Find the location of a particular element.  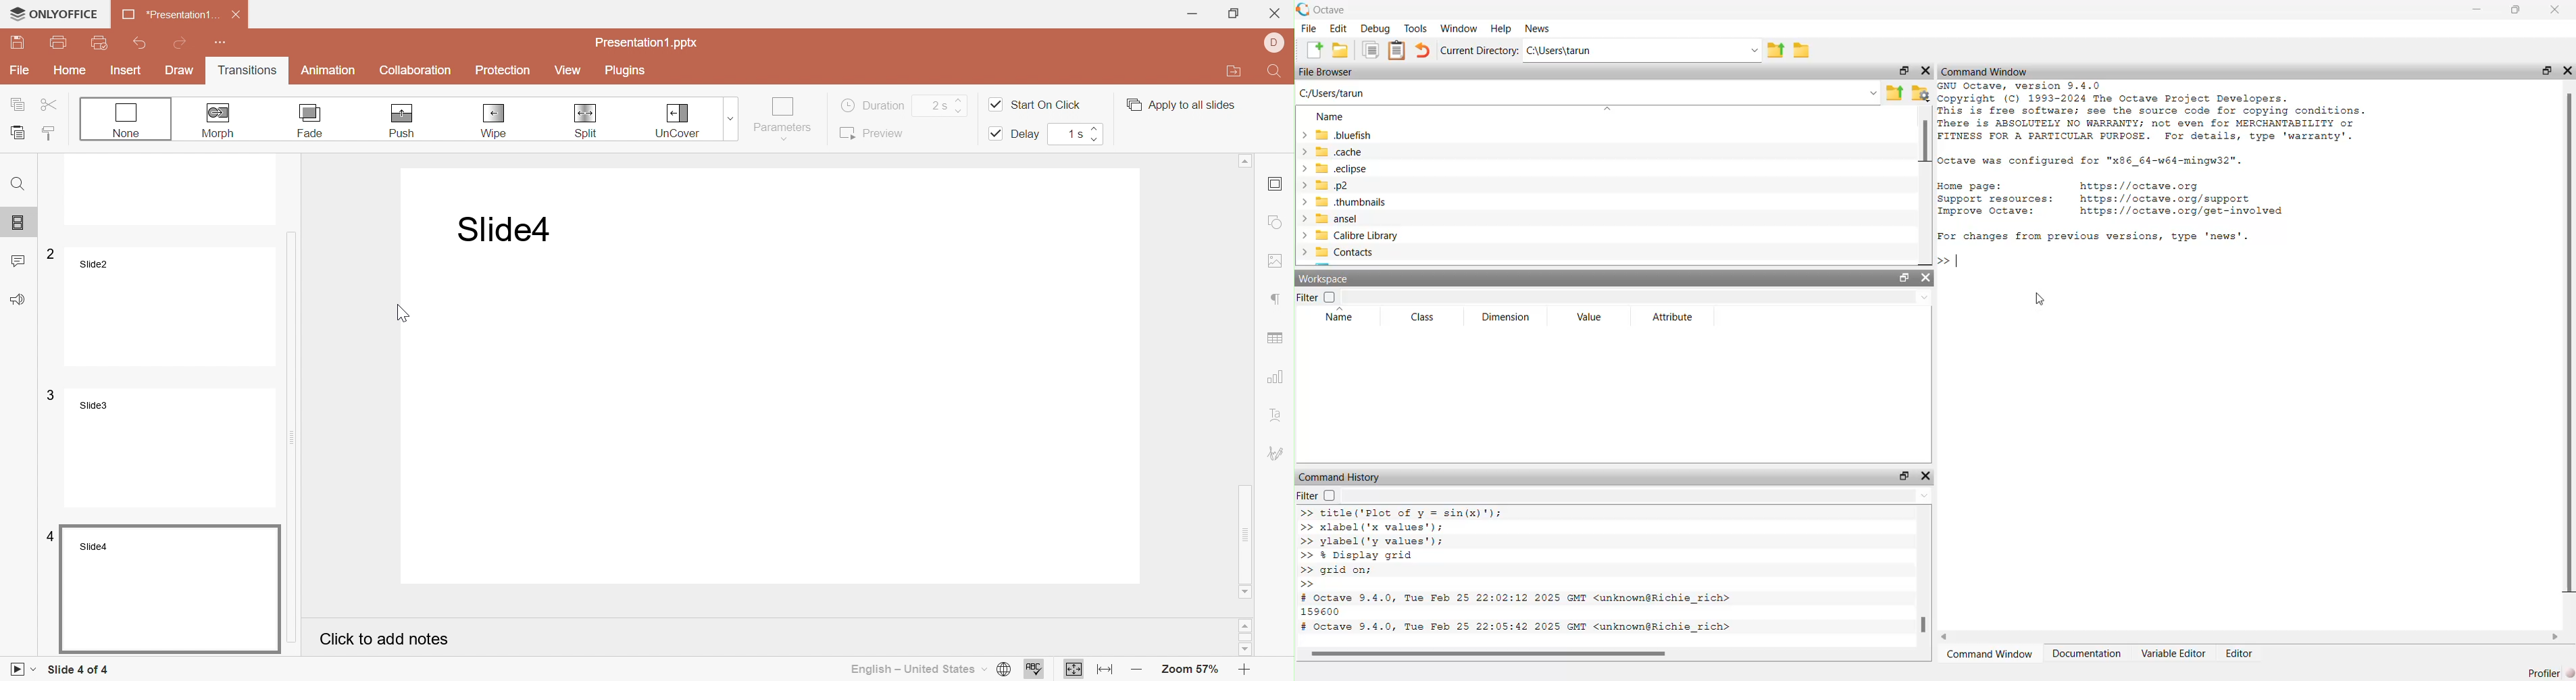

Dimension is located at coordinates (1505, 316).